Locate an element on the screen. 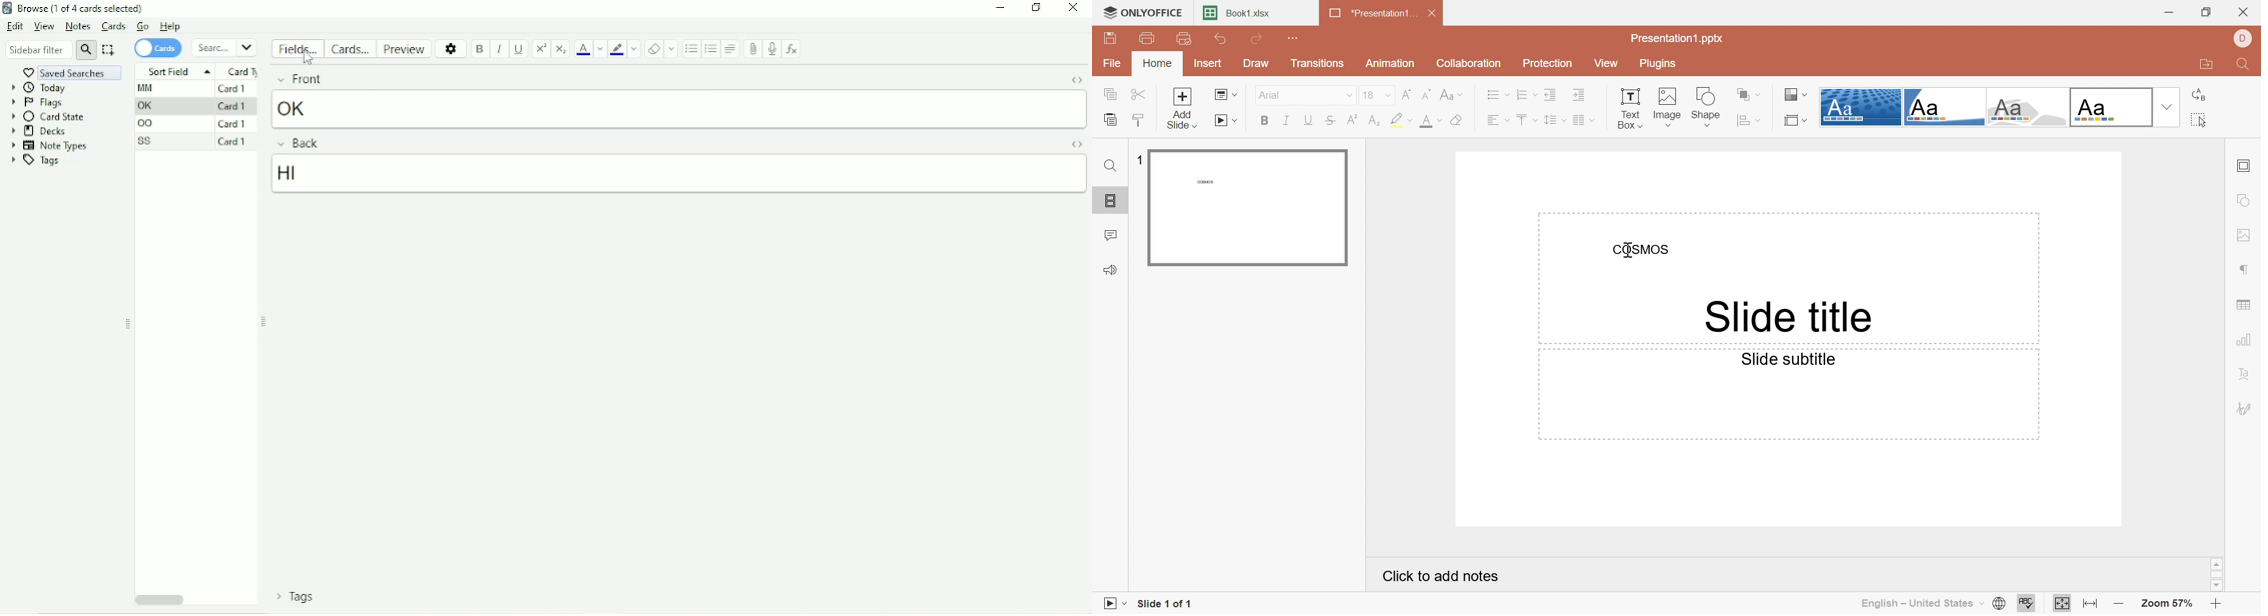 This screenshot has width=2268, height=616. Chart settings is located at coordinates (2242, 339).